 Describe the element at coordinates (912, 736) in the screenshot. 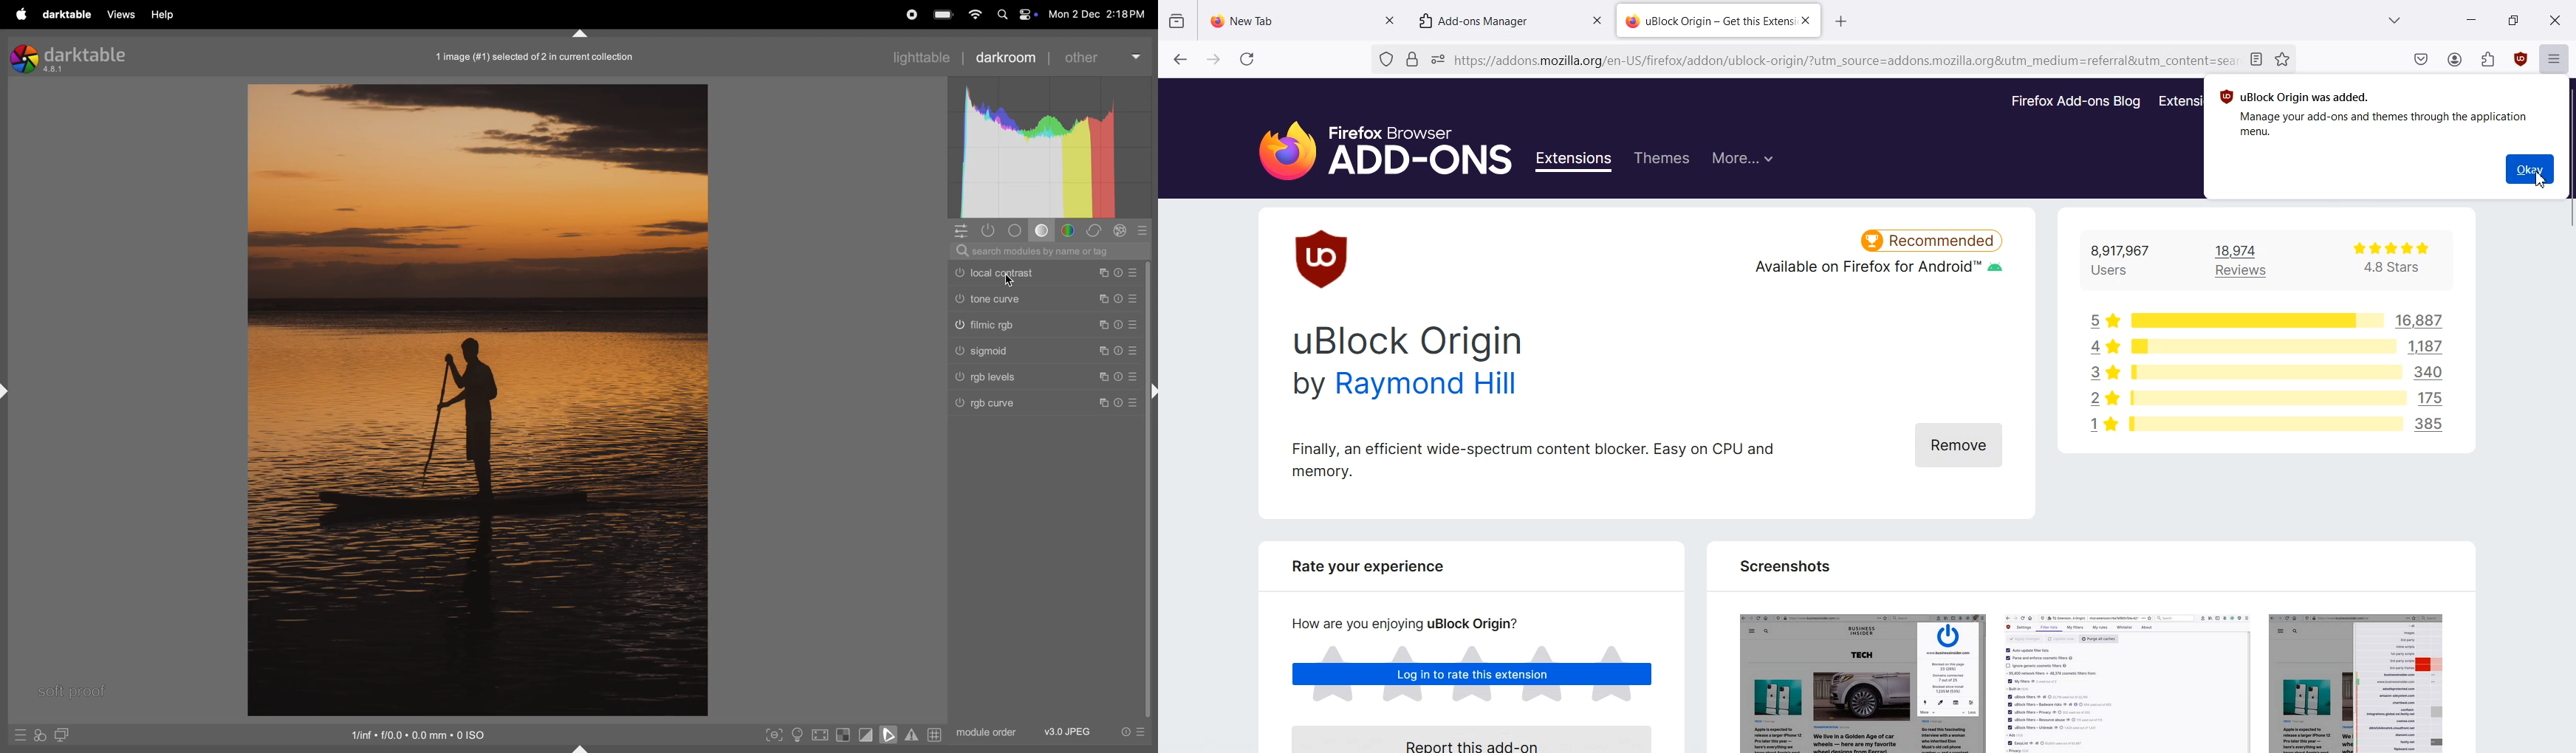

I see `toggle gamut checking` at that location.